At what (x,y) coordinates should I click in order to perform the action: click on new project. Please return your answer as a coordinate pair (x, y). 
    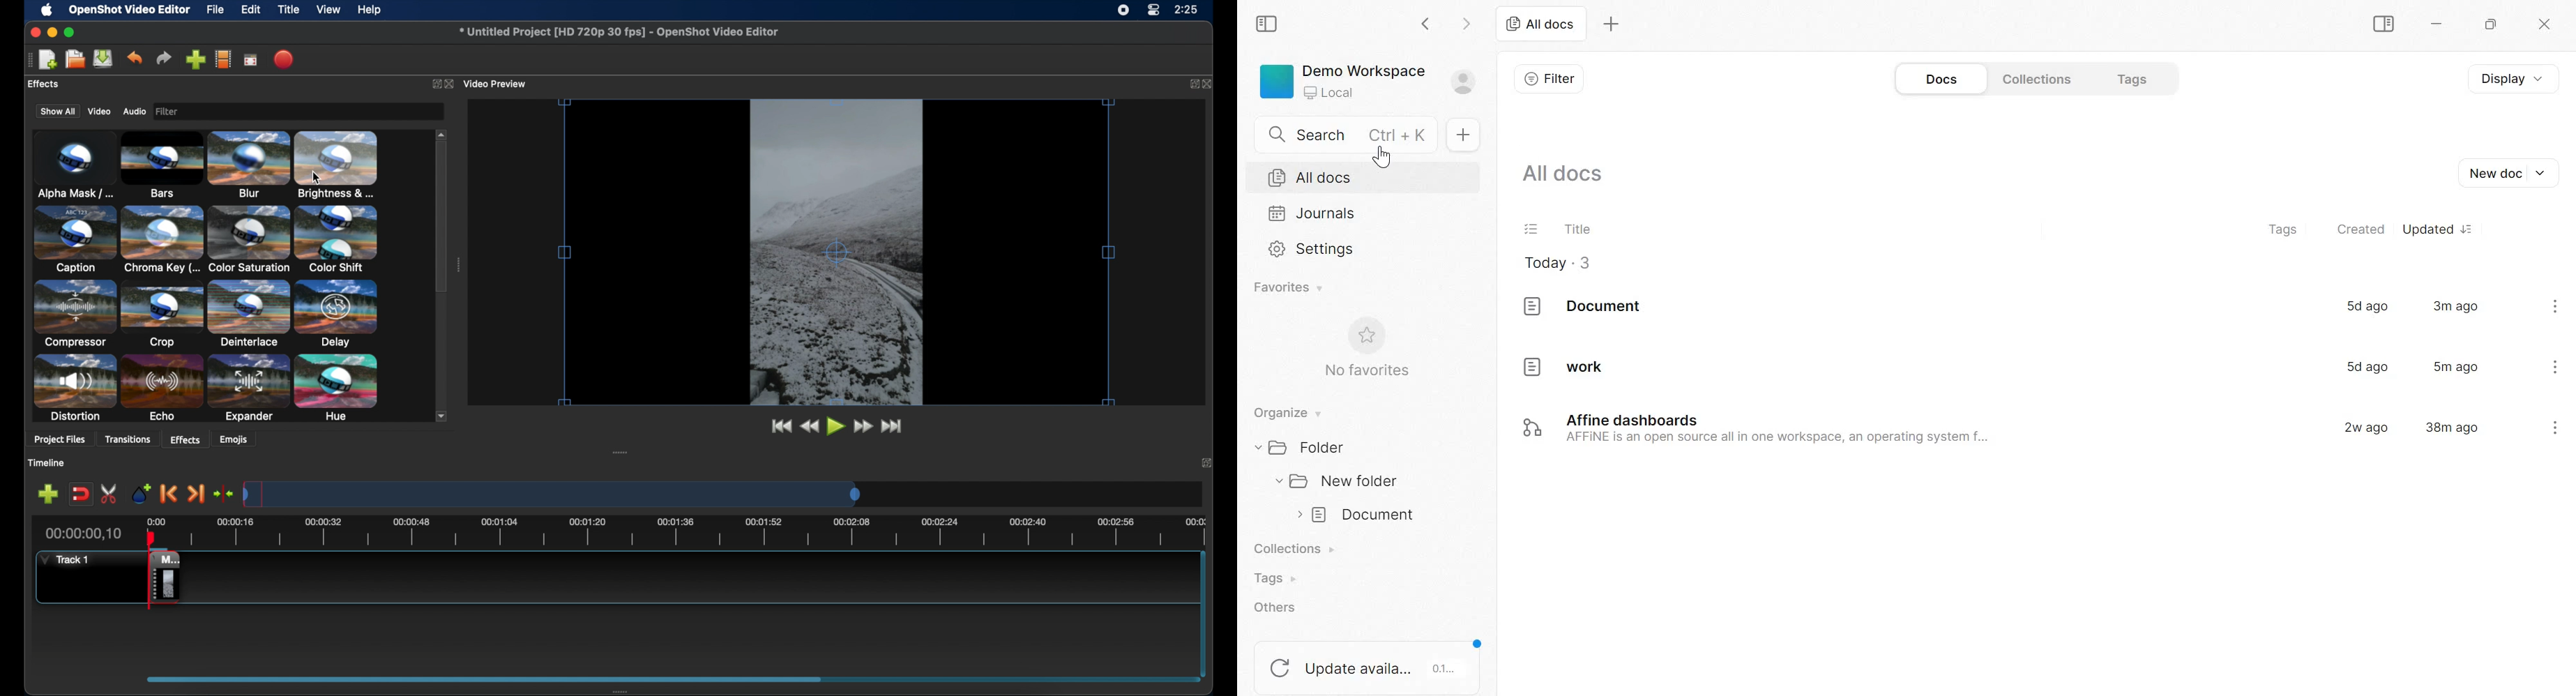
    Looking at the image, I should click on (48, 59).